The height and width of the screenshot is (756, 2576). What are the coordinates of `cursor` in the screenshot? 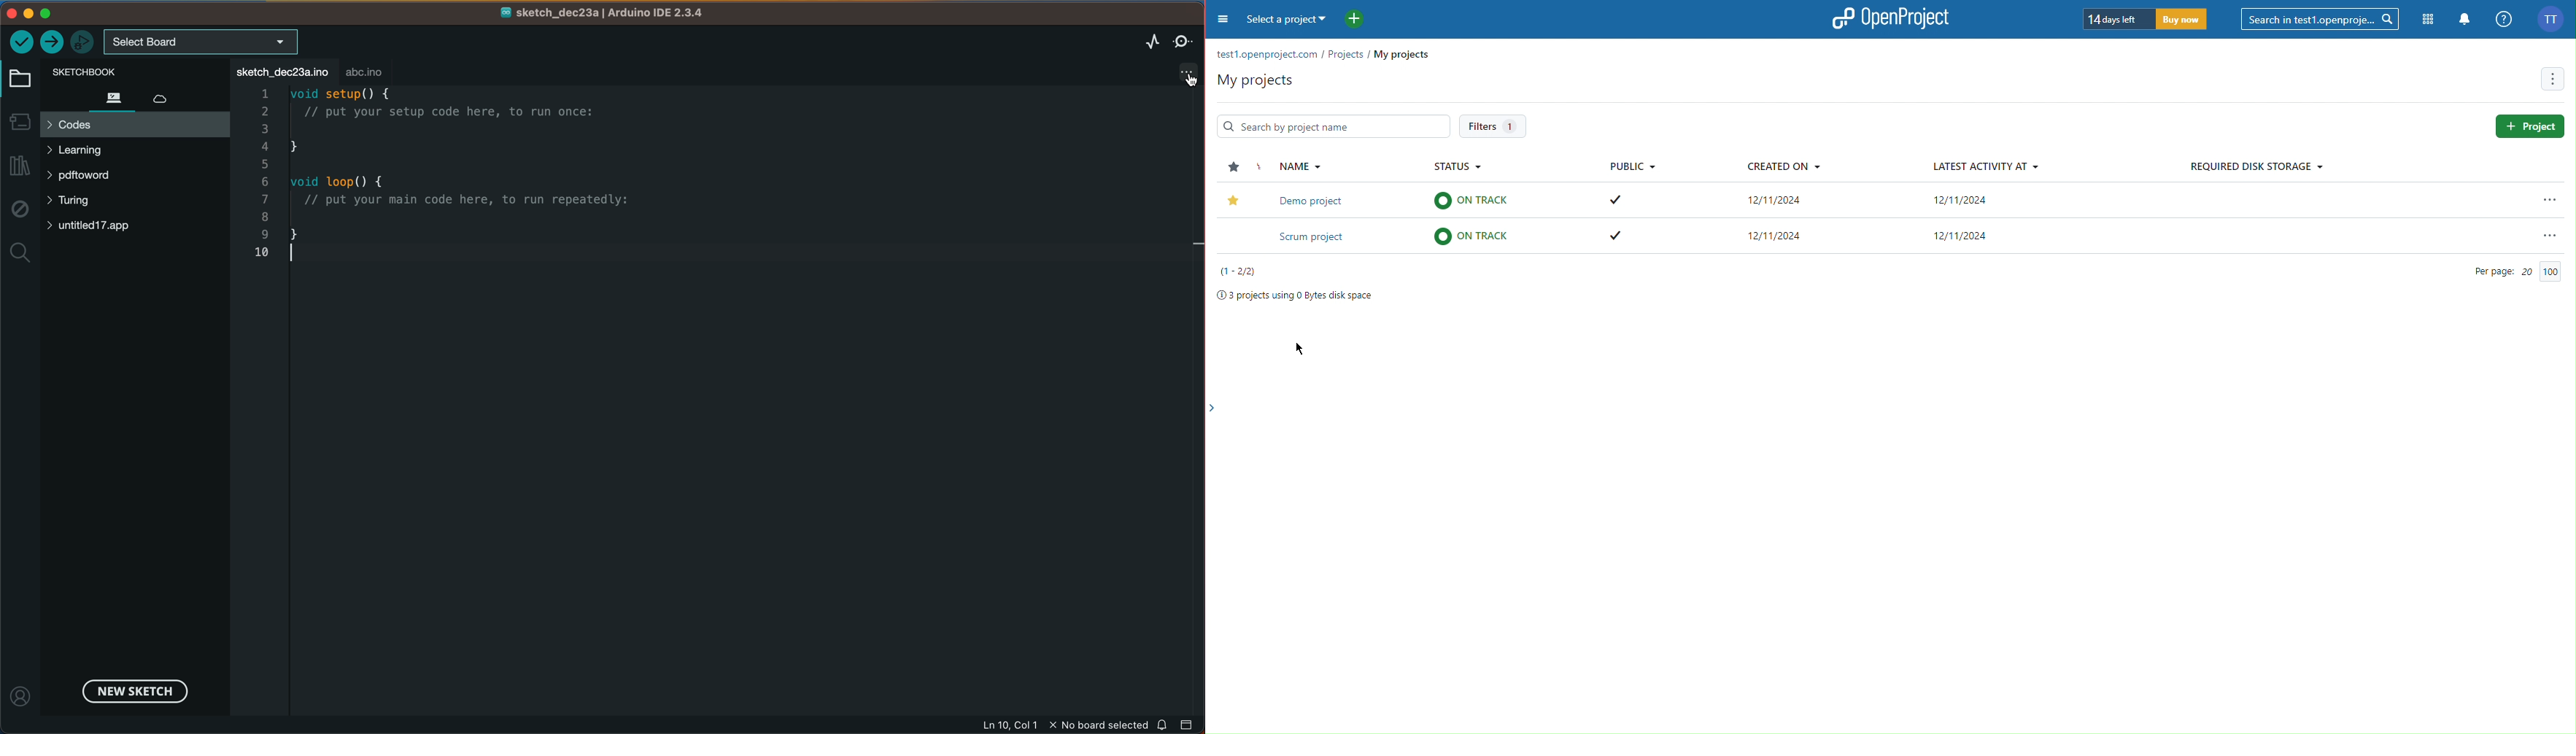 It's located at (1184, 89).